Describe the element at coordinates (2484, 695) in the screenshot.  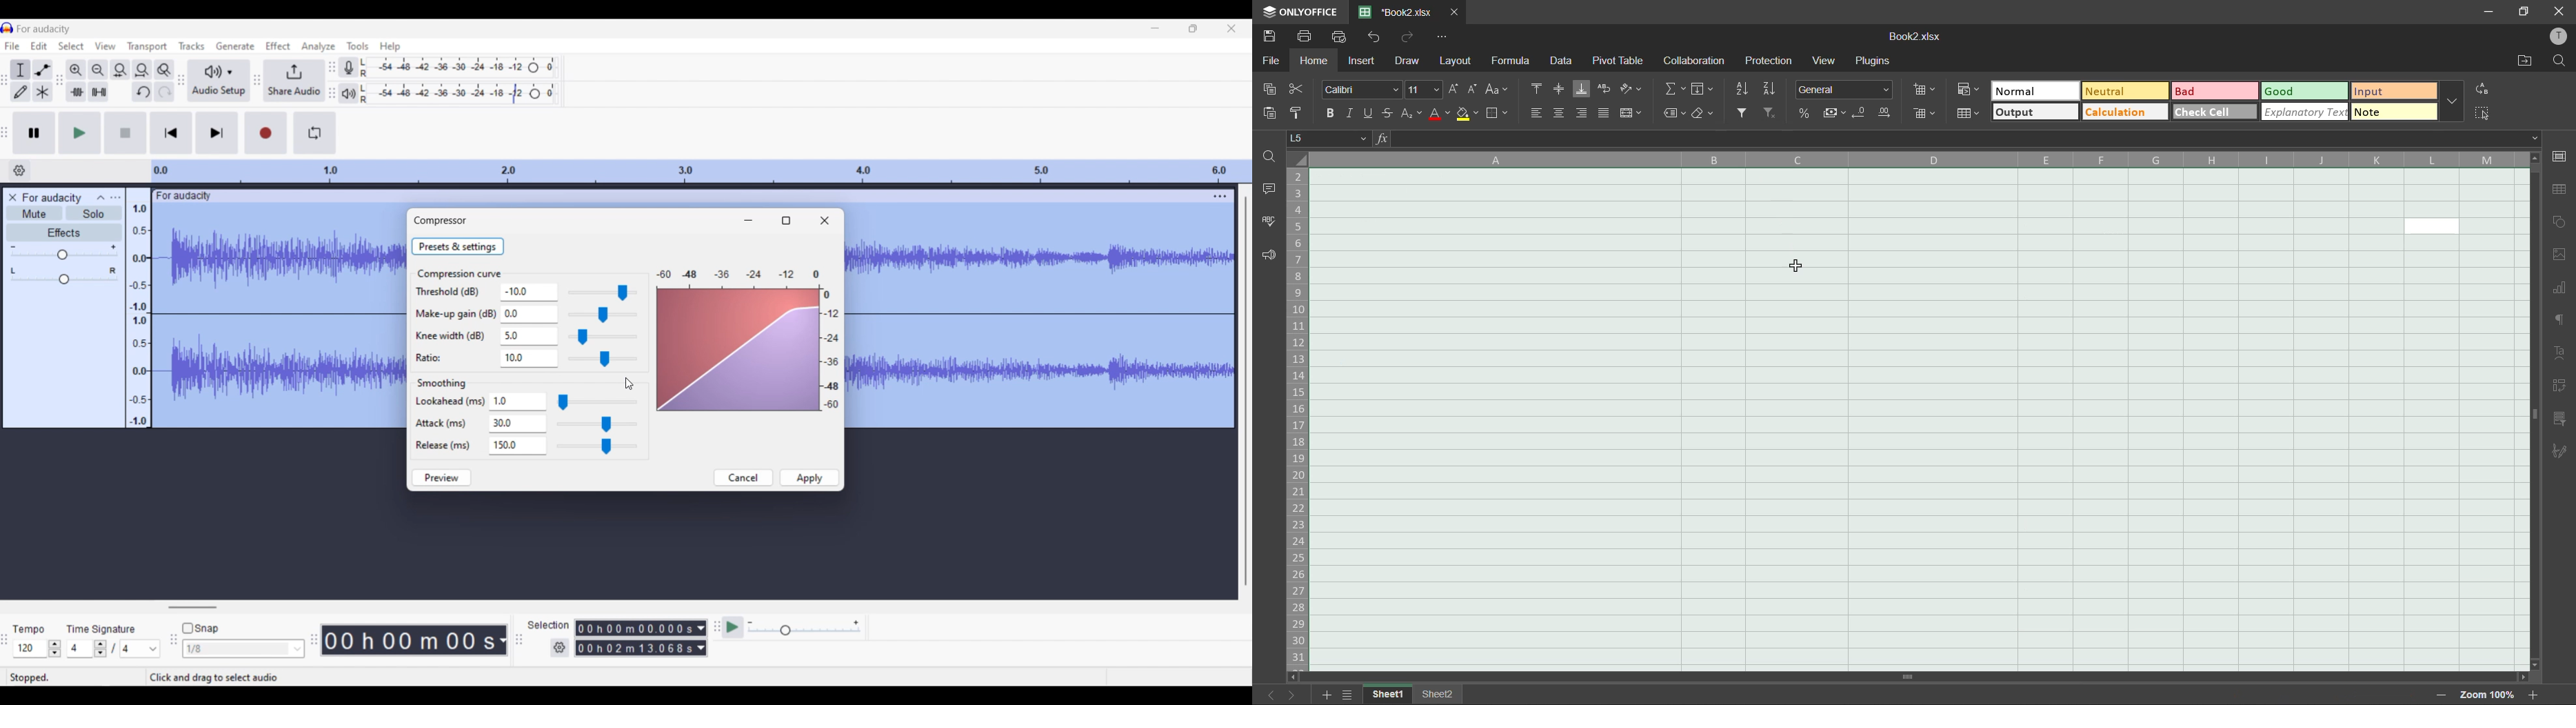
I see `zoom factor` at that location.